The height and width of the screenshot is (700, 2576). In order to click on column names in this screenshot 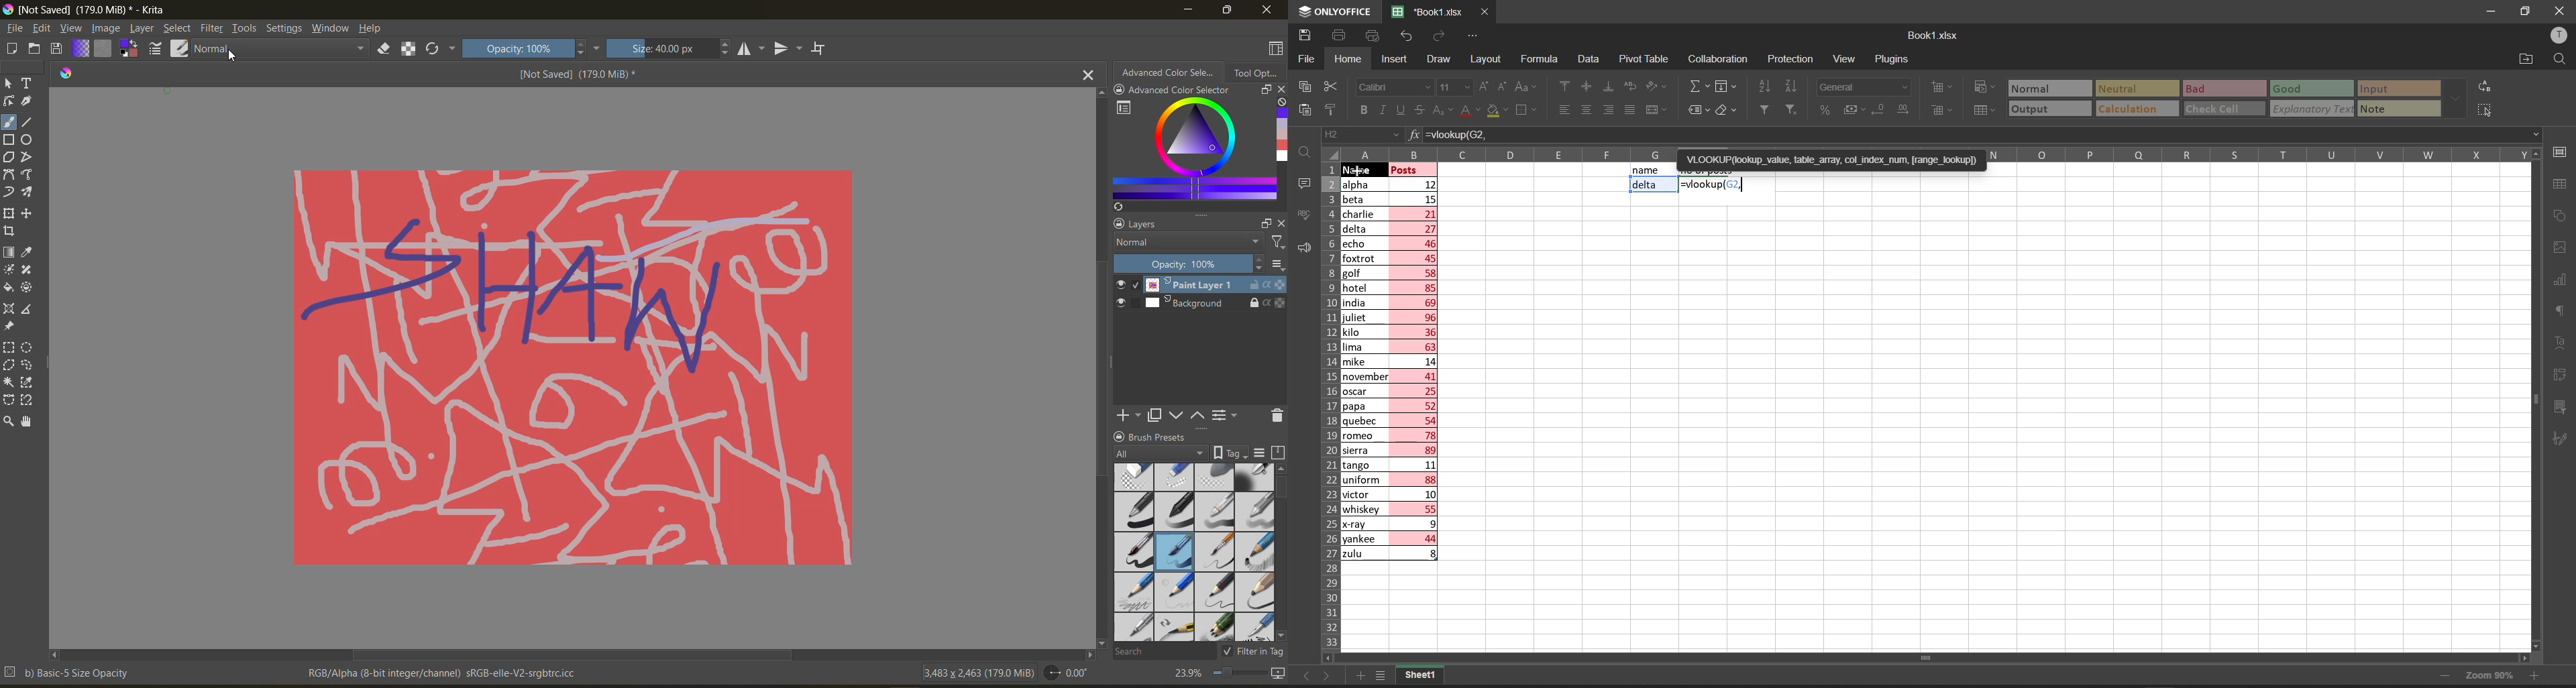, I will do `click(1935, 150)`.